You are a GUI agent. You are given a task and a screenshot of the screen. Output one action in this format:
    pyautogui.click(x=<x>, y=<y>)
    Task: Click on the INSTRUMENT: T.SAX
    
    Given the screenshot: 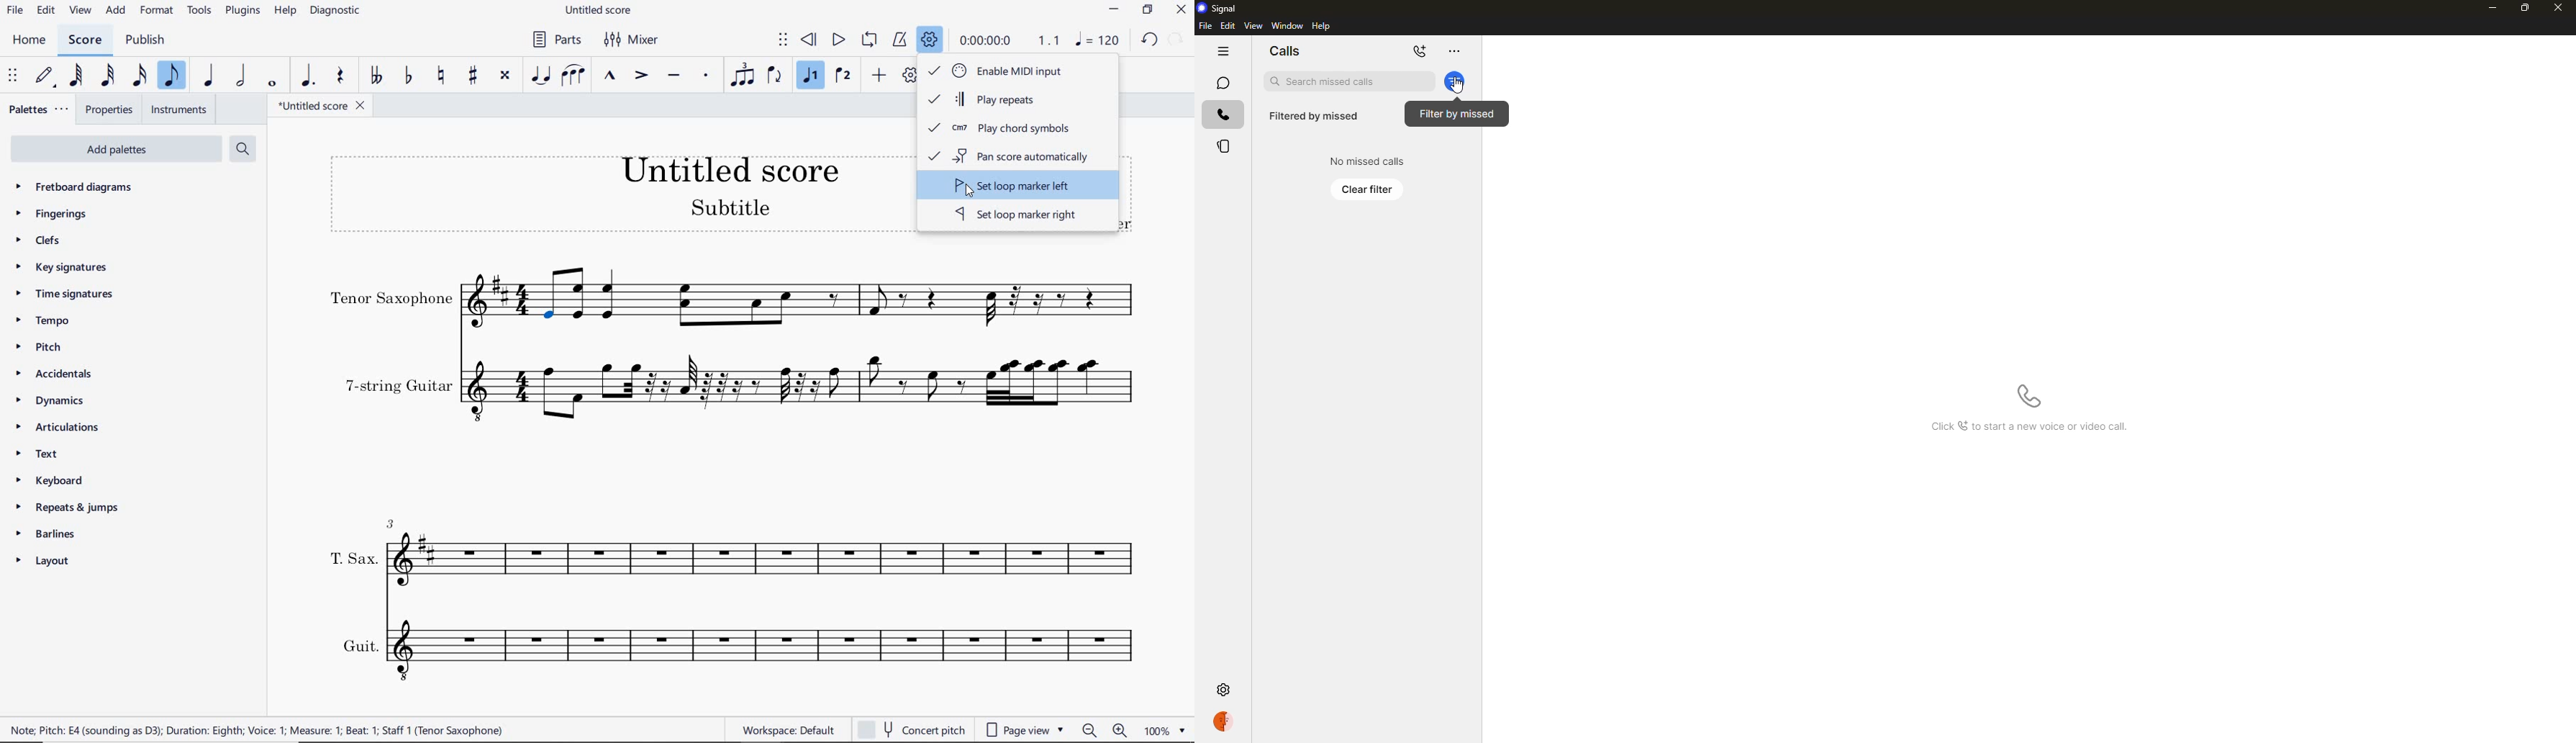 What is the action you would take?
    pyautogui.click(x=731, y=547)
    